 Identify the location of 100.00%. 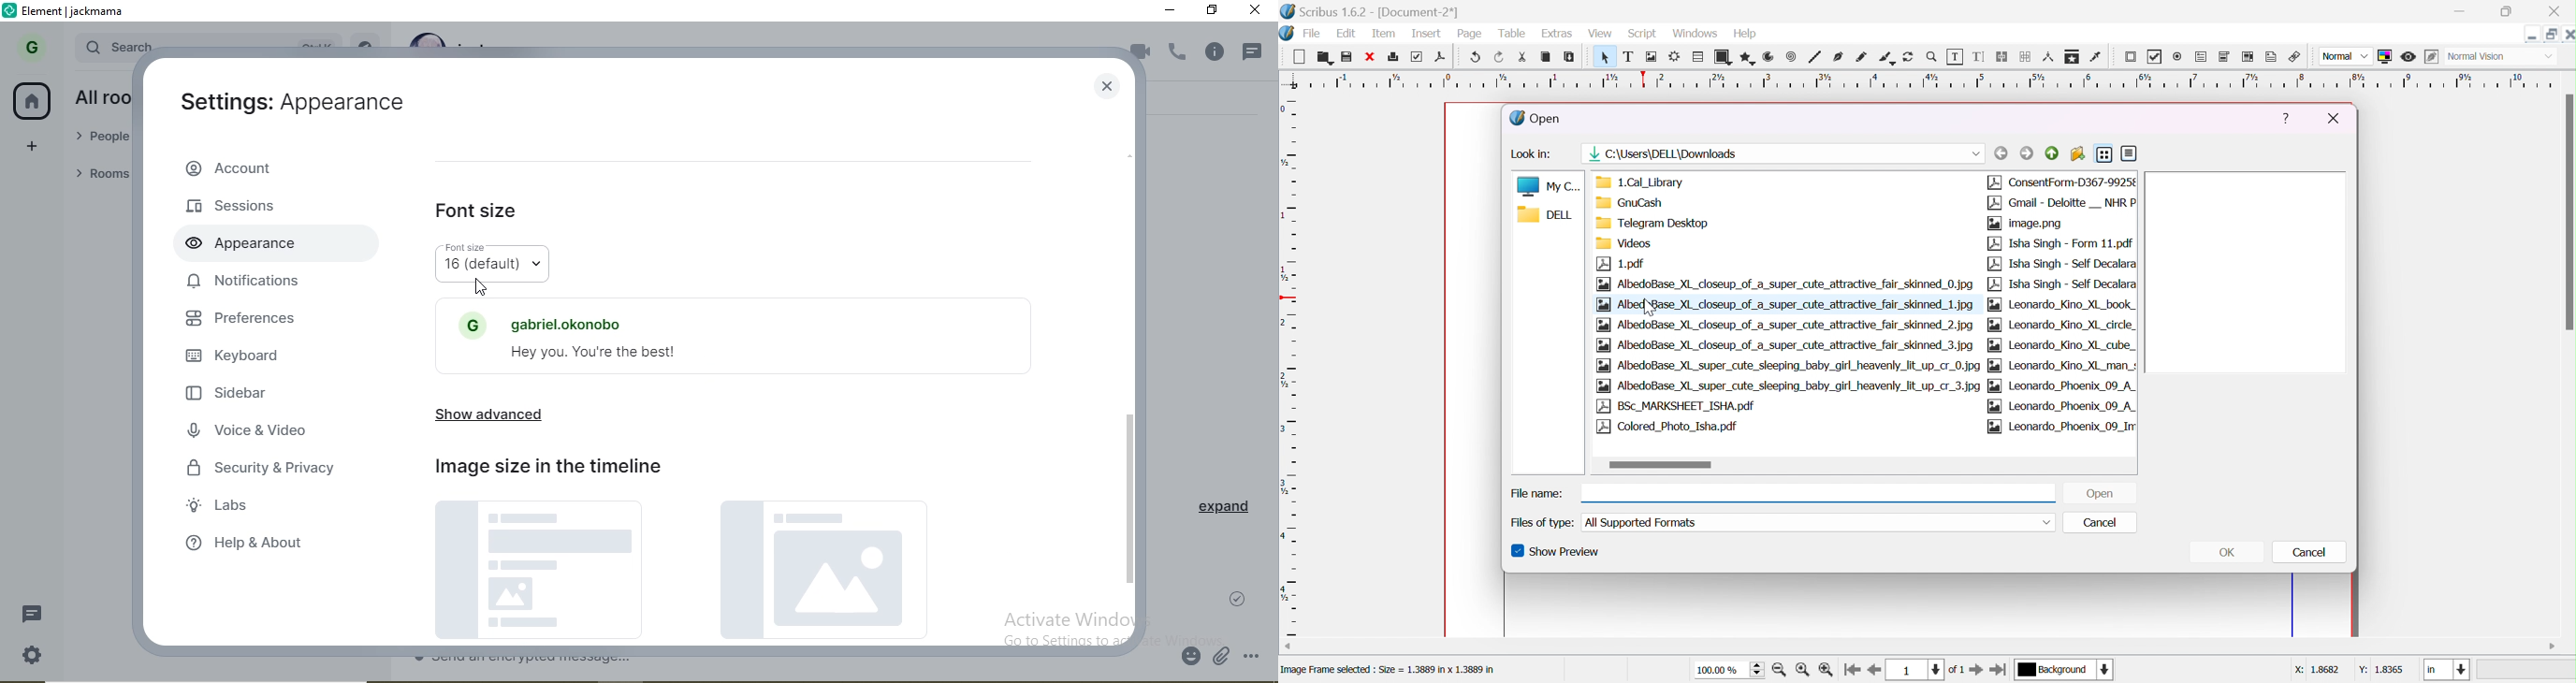
(1731, 670).